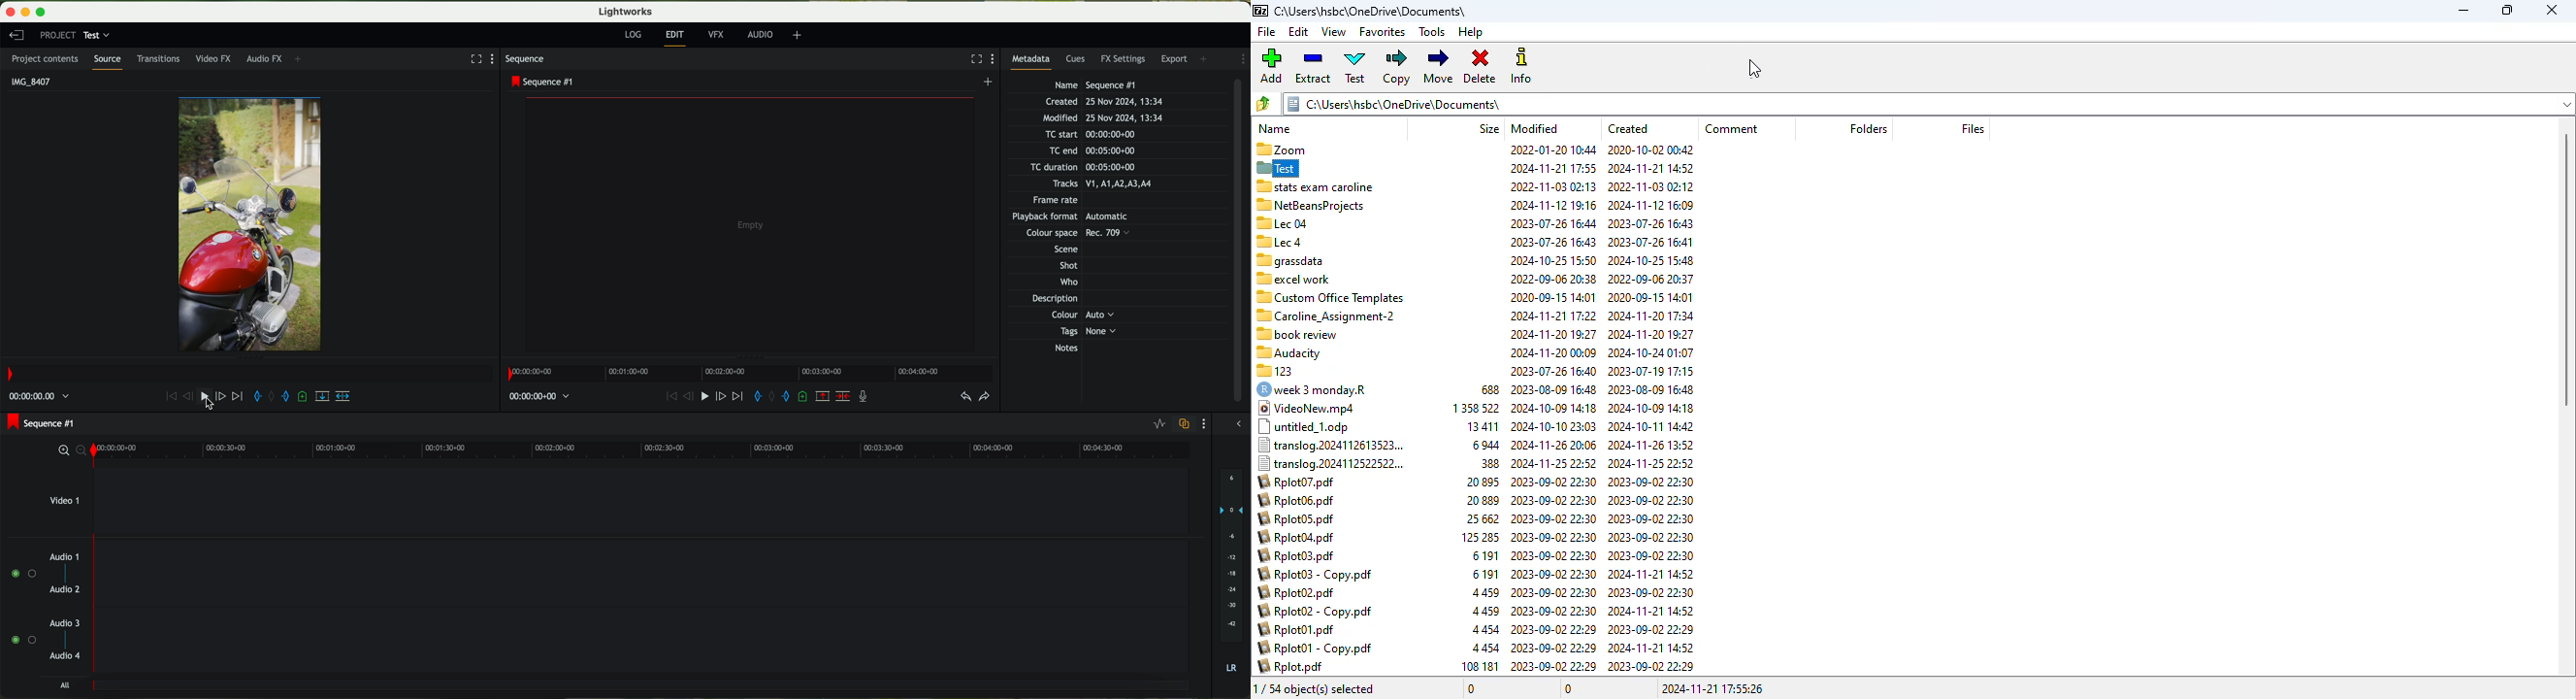 The image size is (2576, 700). Describe the element at coordinates (1297, 555) in the screenshot. I see `Rplot03.pdf` at that location.